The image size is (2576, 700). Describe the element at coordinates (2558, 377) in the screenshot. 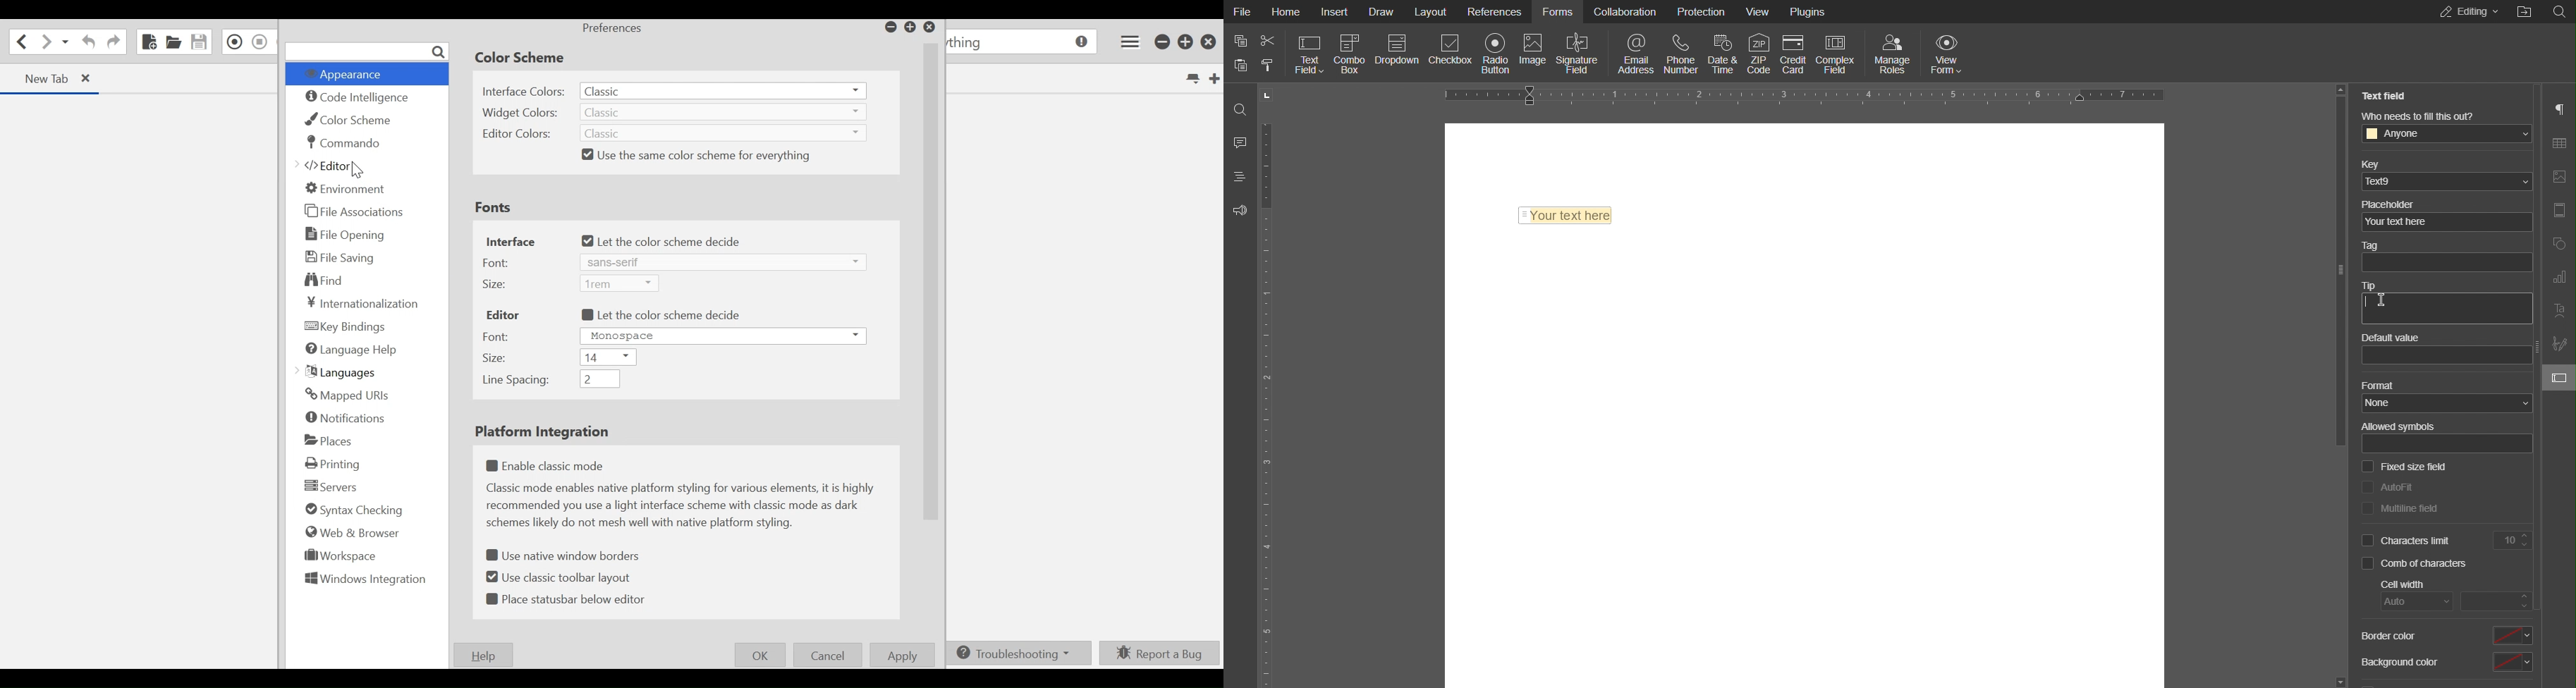

I see `Text Field Settings` at that location.